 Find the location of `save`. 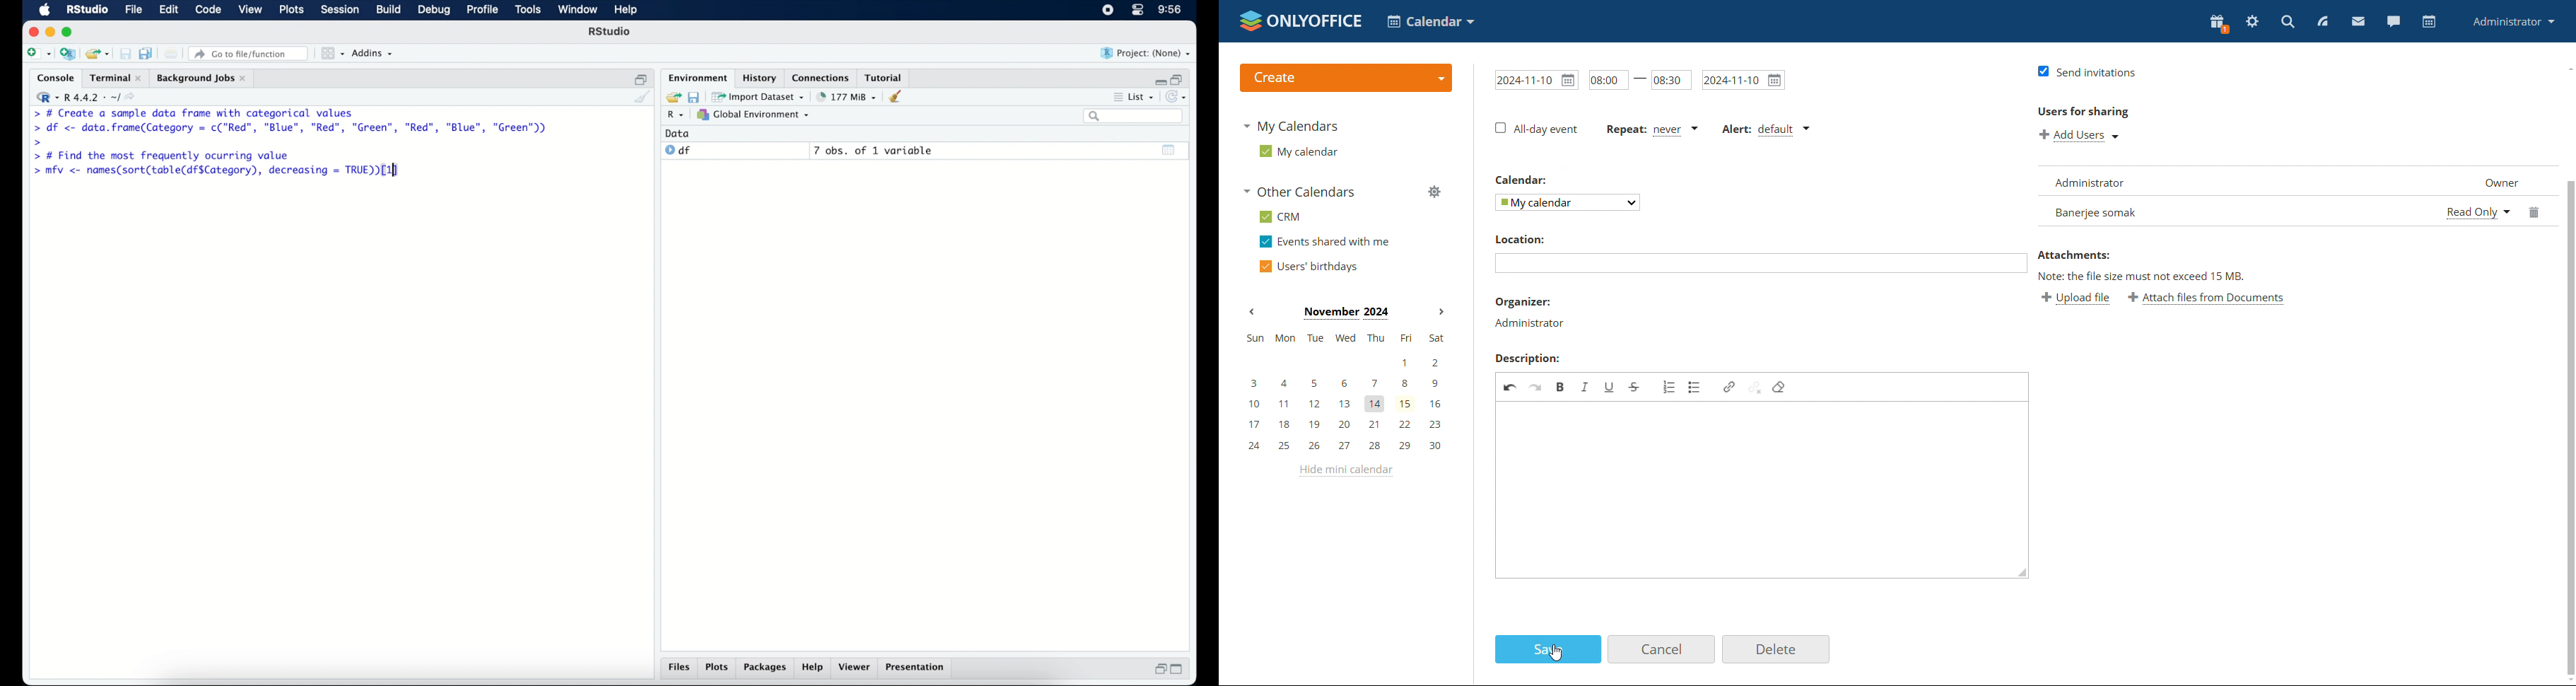

save is located at coordinates (123, 51).